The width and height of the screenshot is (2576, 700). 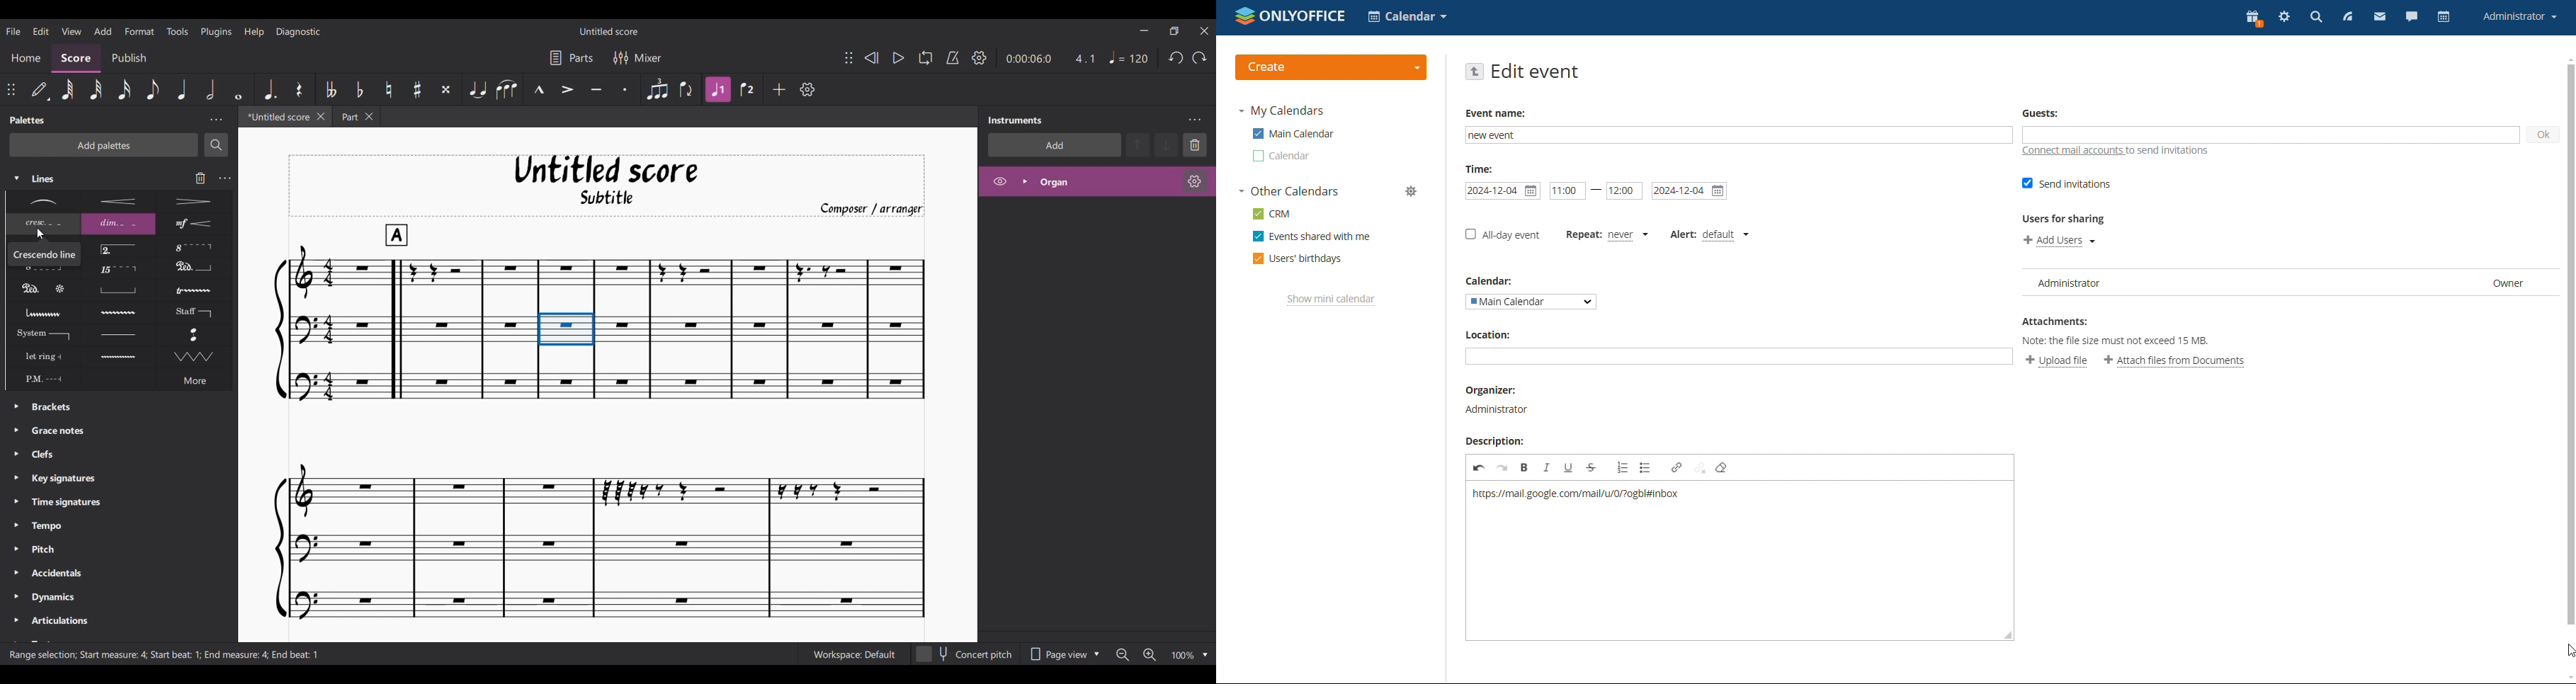 What do you see at coordinates (11, 89) in the screenshot?
I see `Change position of toolbar attached` at bounding box center [11, 89].